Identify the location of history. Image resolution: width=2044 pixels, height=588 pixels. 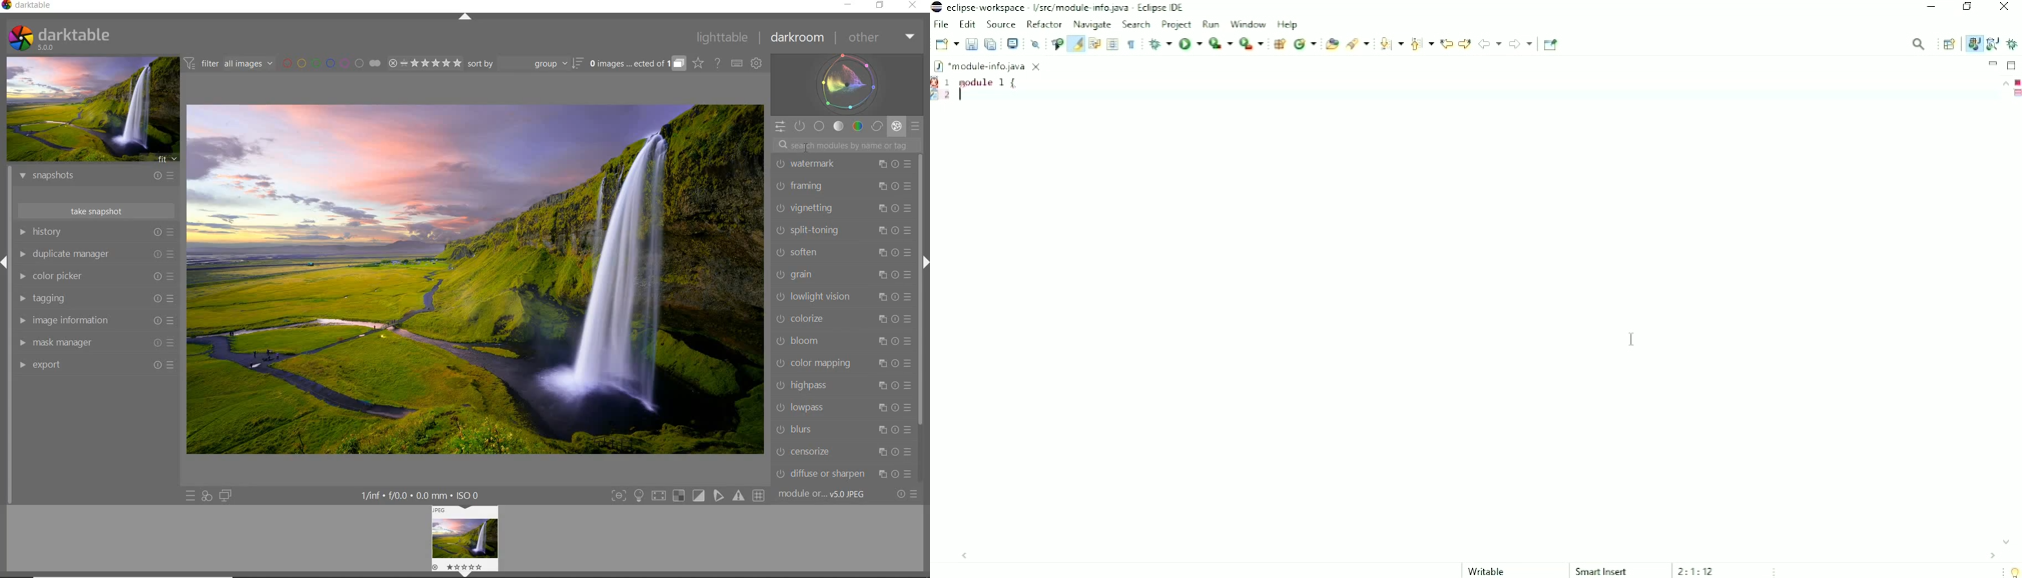
(96, 231).